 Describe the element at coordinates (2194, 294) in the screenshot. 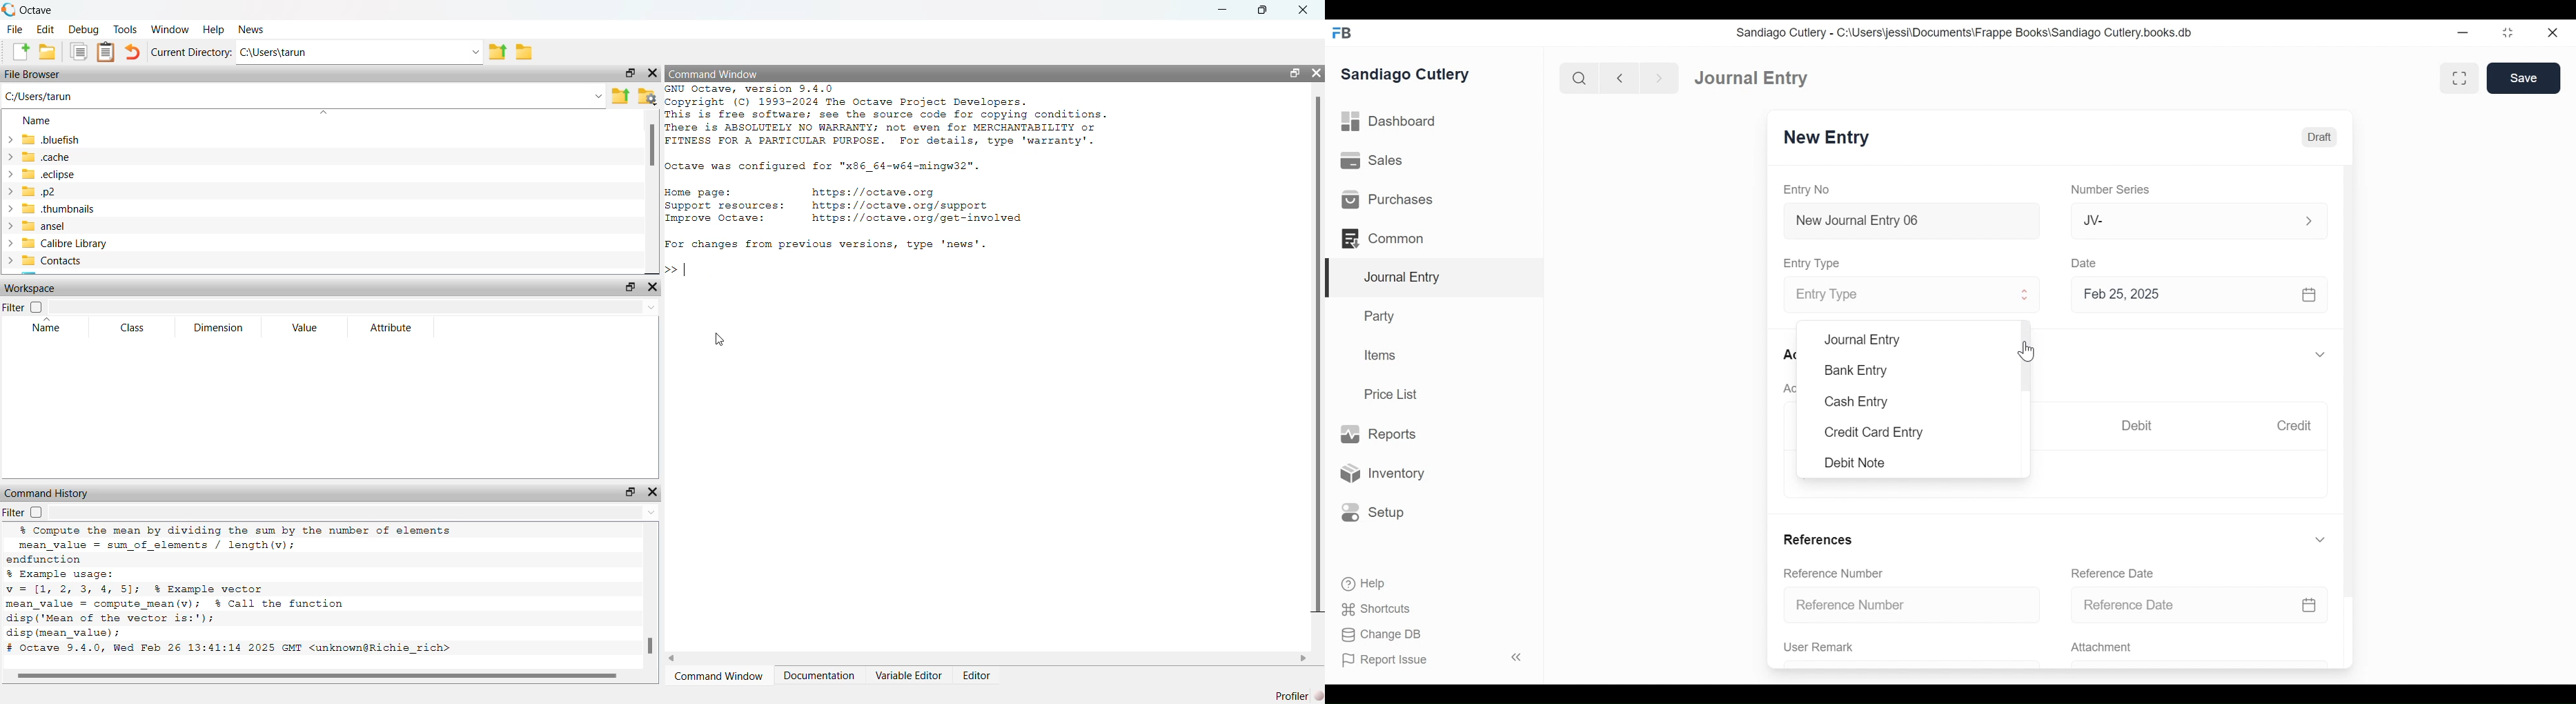

I see `Feb 25, 2025` at that location.